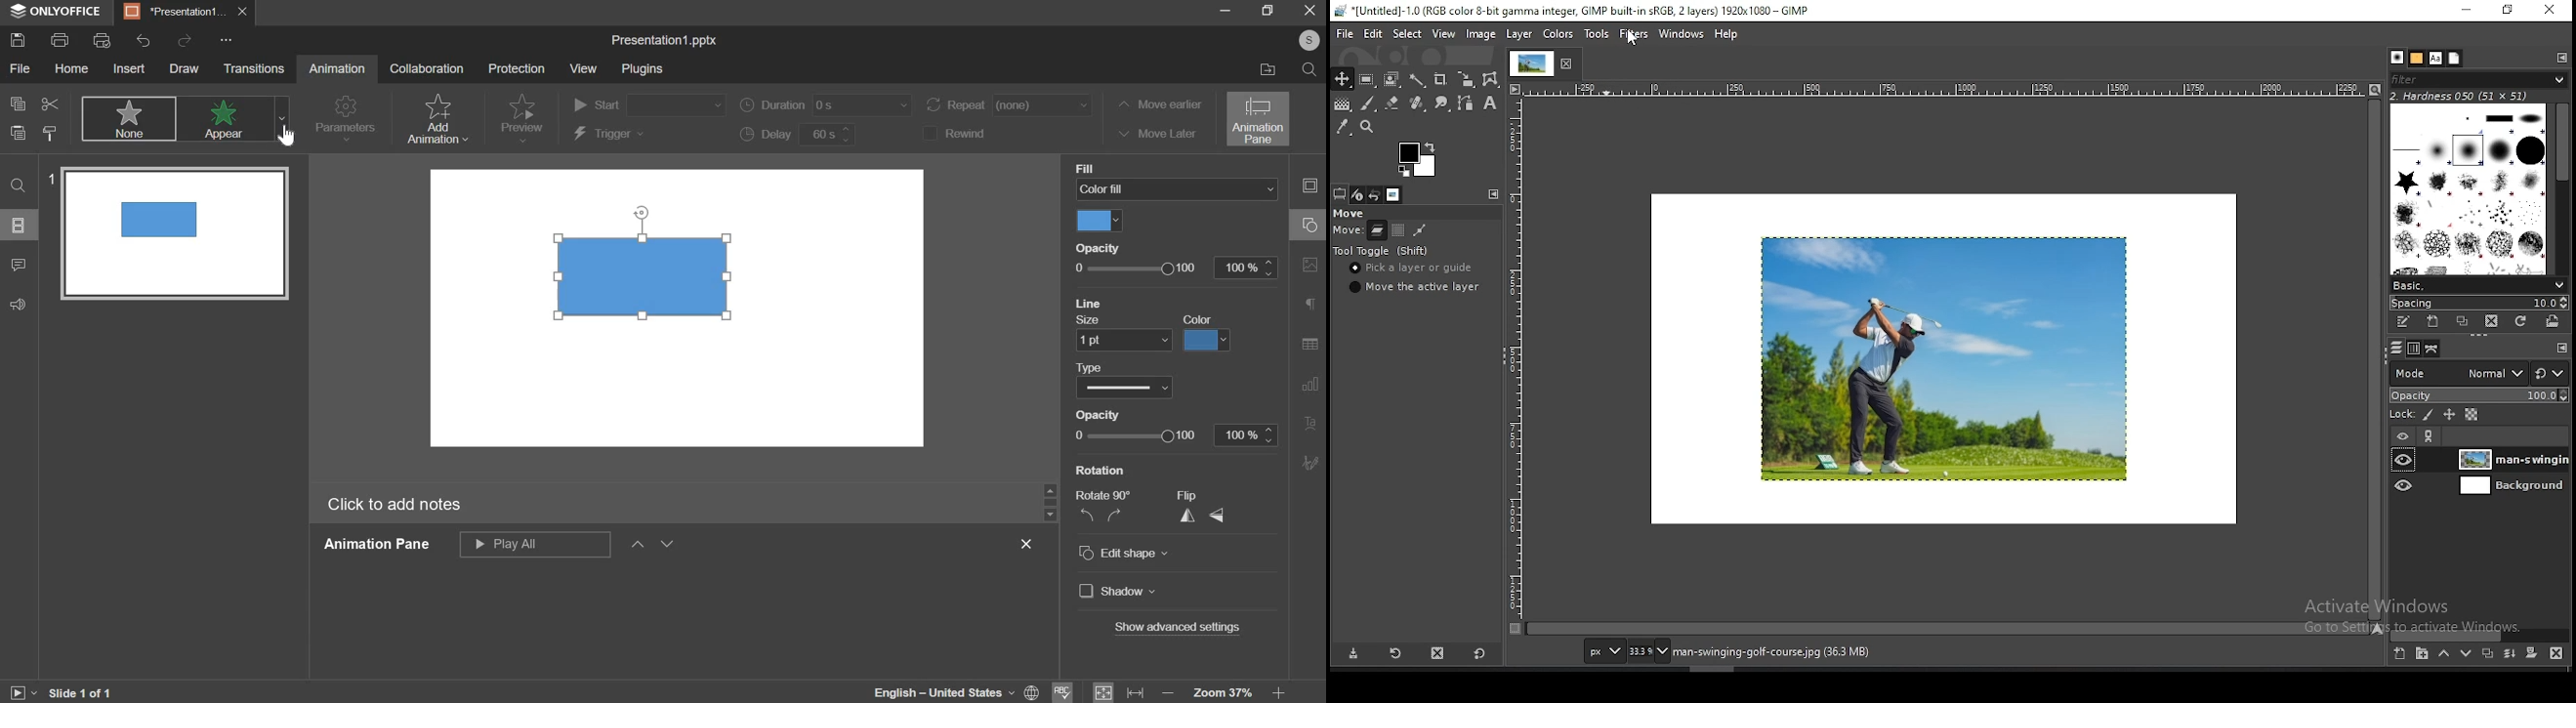 This screenshot has height=728, width=2576. Describe the element at coordinates (1492, 80) in the screenshot. I see `cage transform tool` at that location.